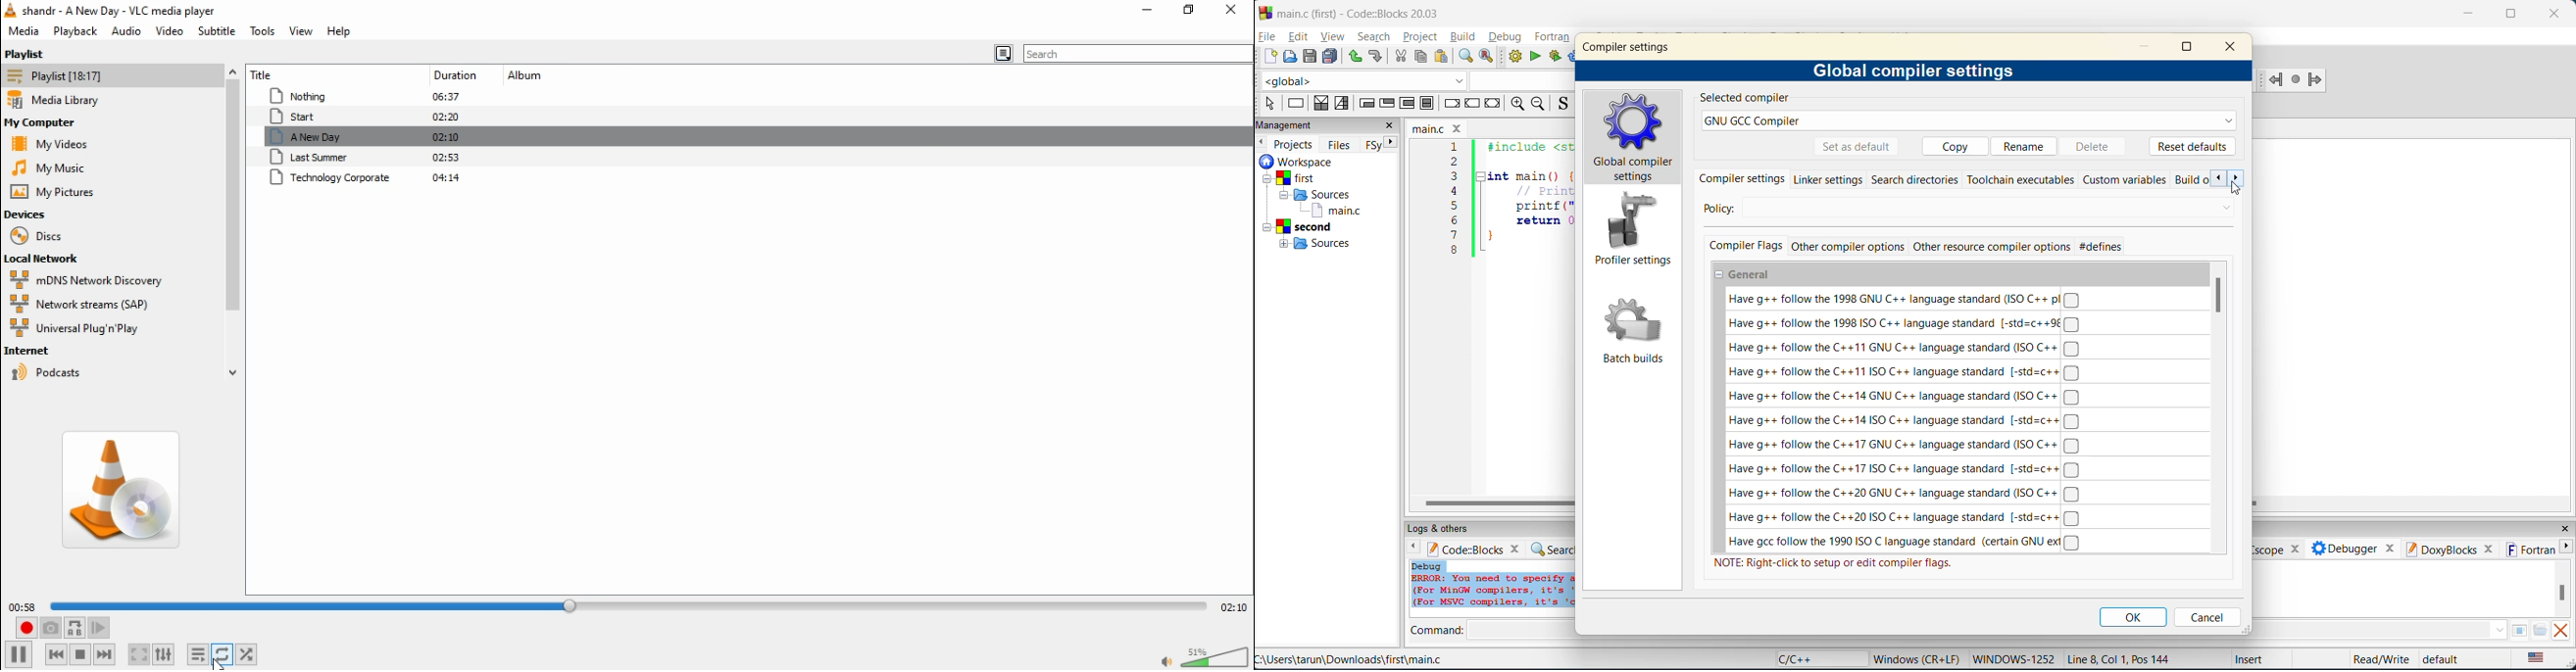  What do you see at coordinates (1904, 419) in the screenshot?
I see `Have g++ follow the C++14 ISO C++ language standard [-std=c+` at bounding box center [1904, 419].